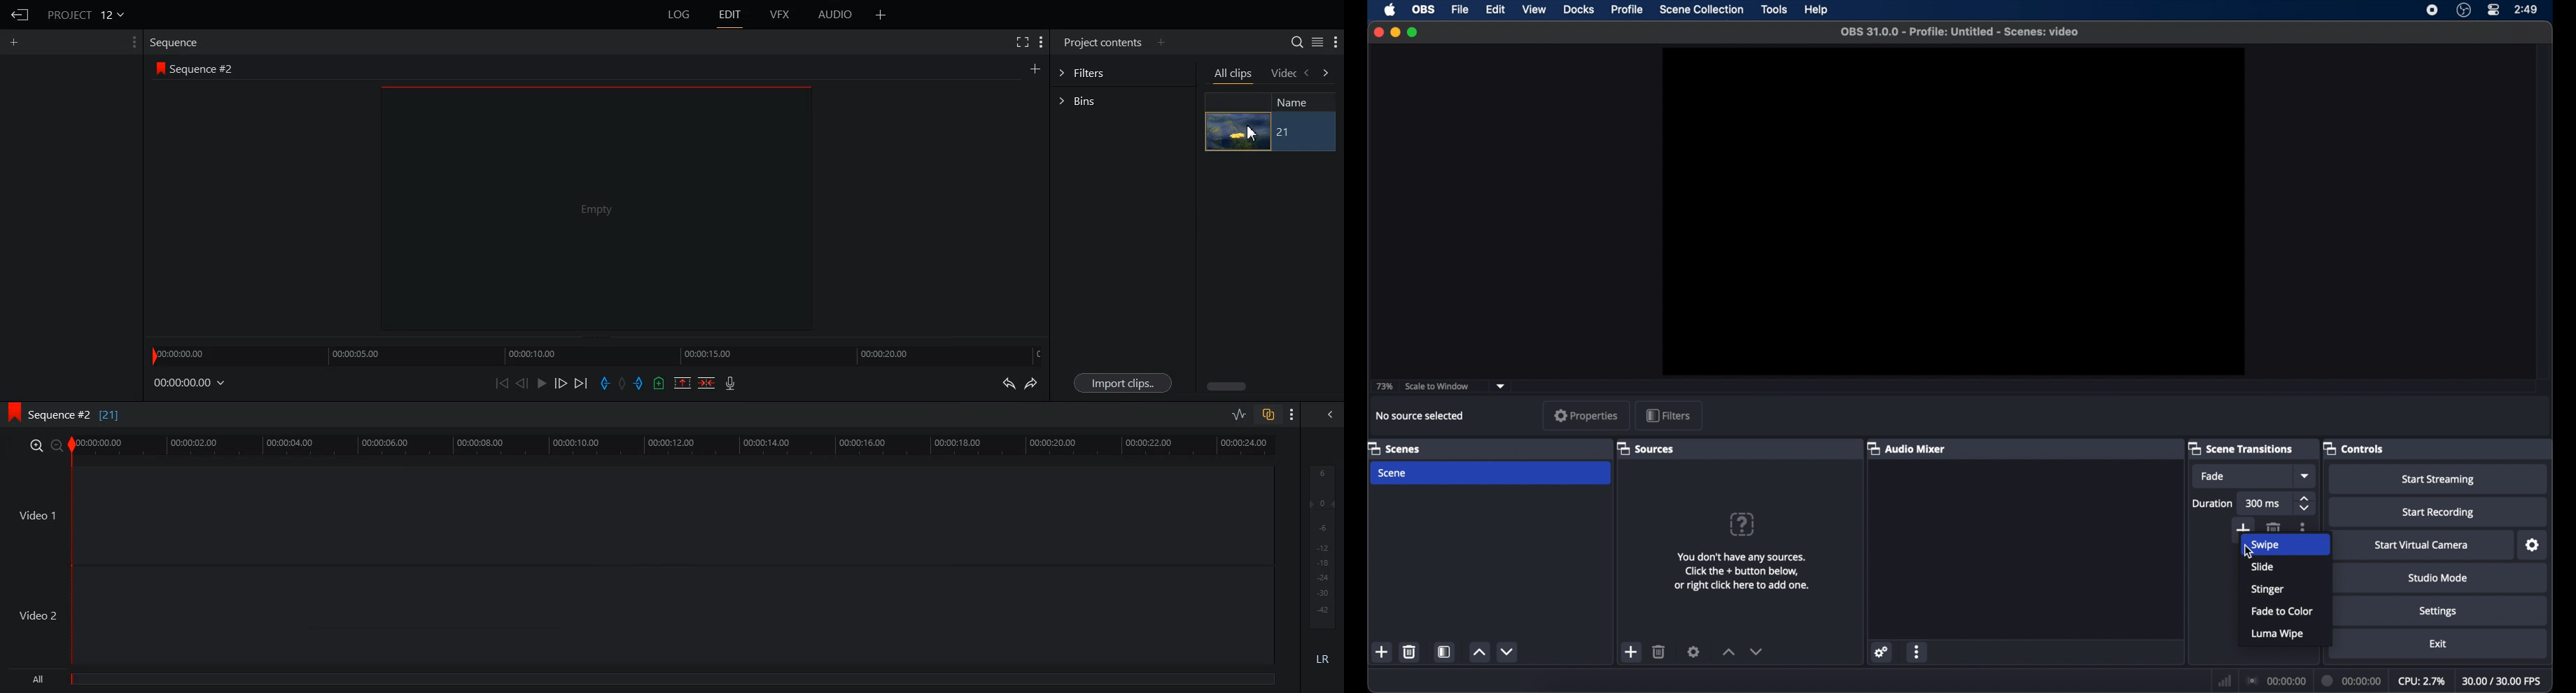 This screenshot has width=2576, height=700. Describe the element at coordinates (2246, 552) in the screenshot. I see `cursor` at that location.